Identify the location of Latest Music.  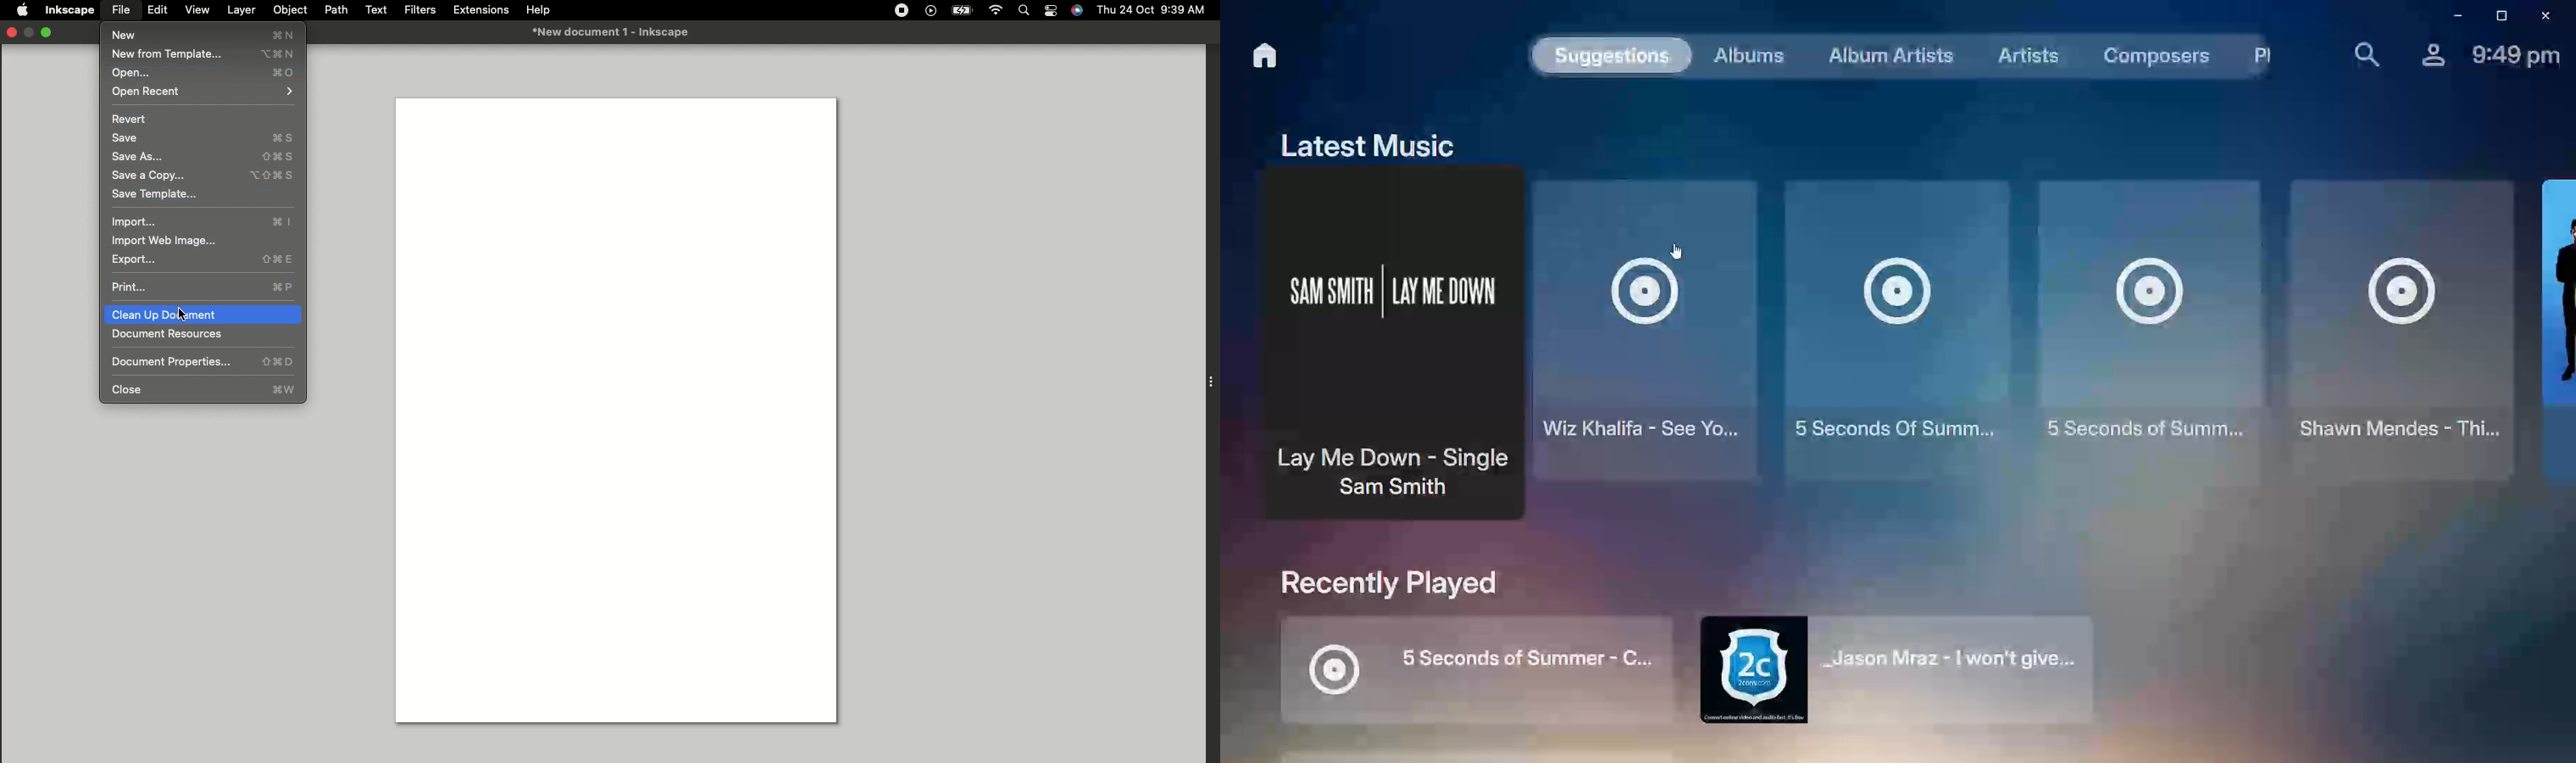
(1361, 141).